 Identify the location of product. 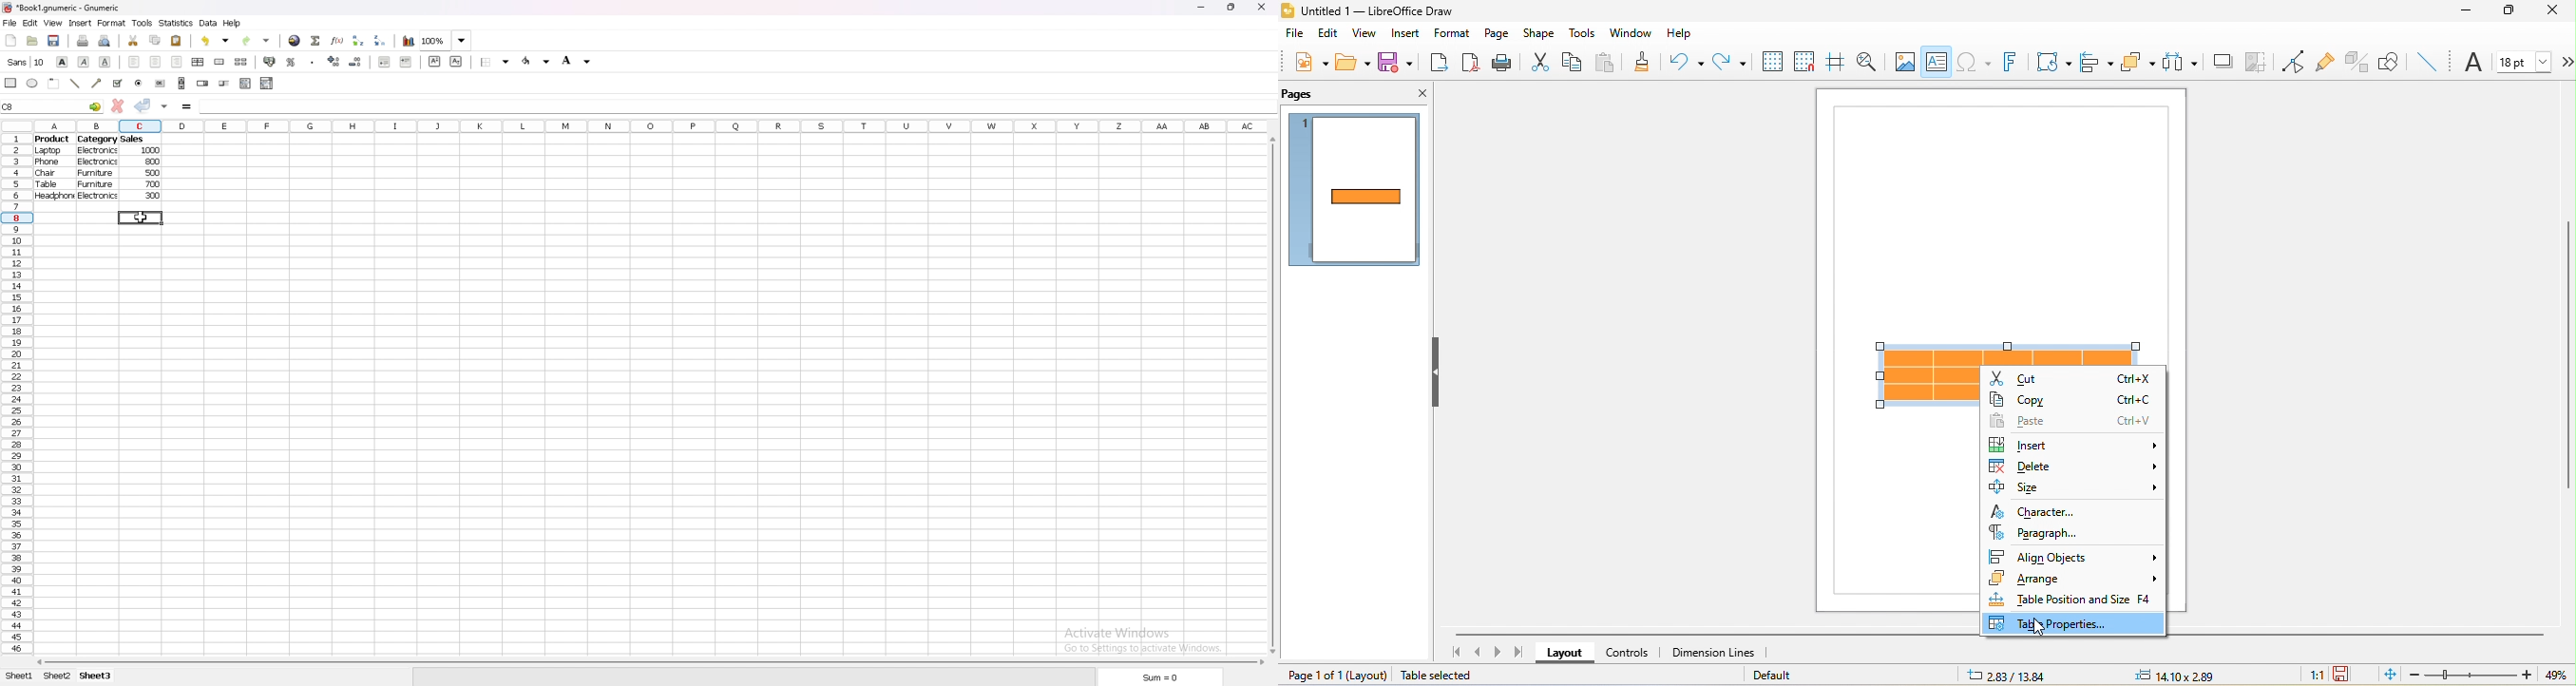
(53, 140).